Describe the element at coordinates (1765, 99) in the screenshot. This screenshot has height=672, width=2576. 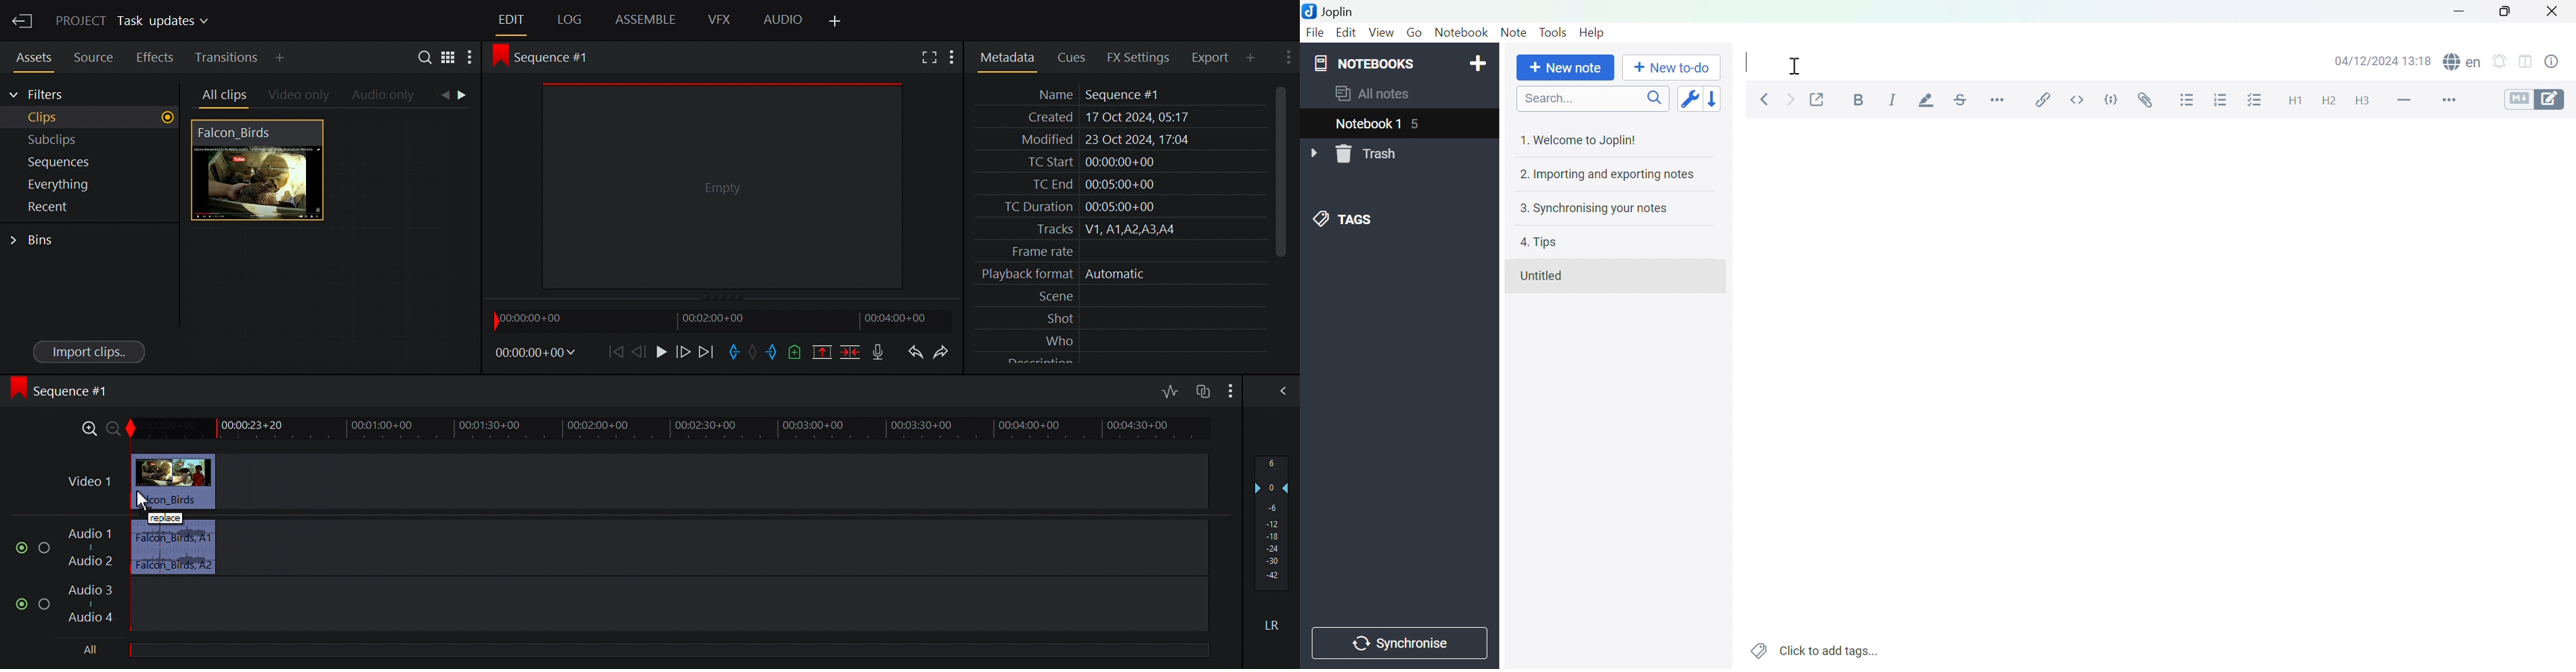
I see `Back` at that location.